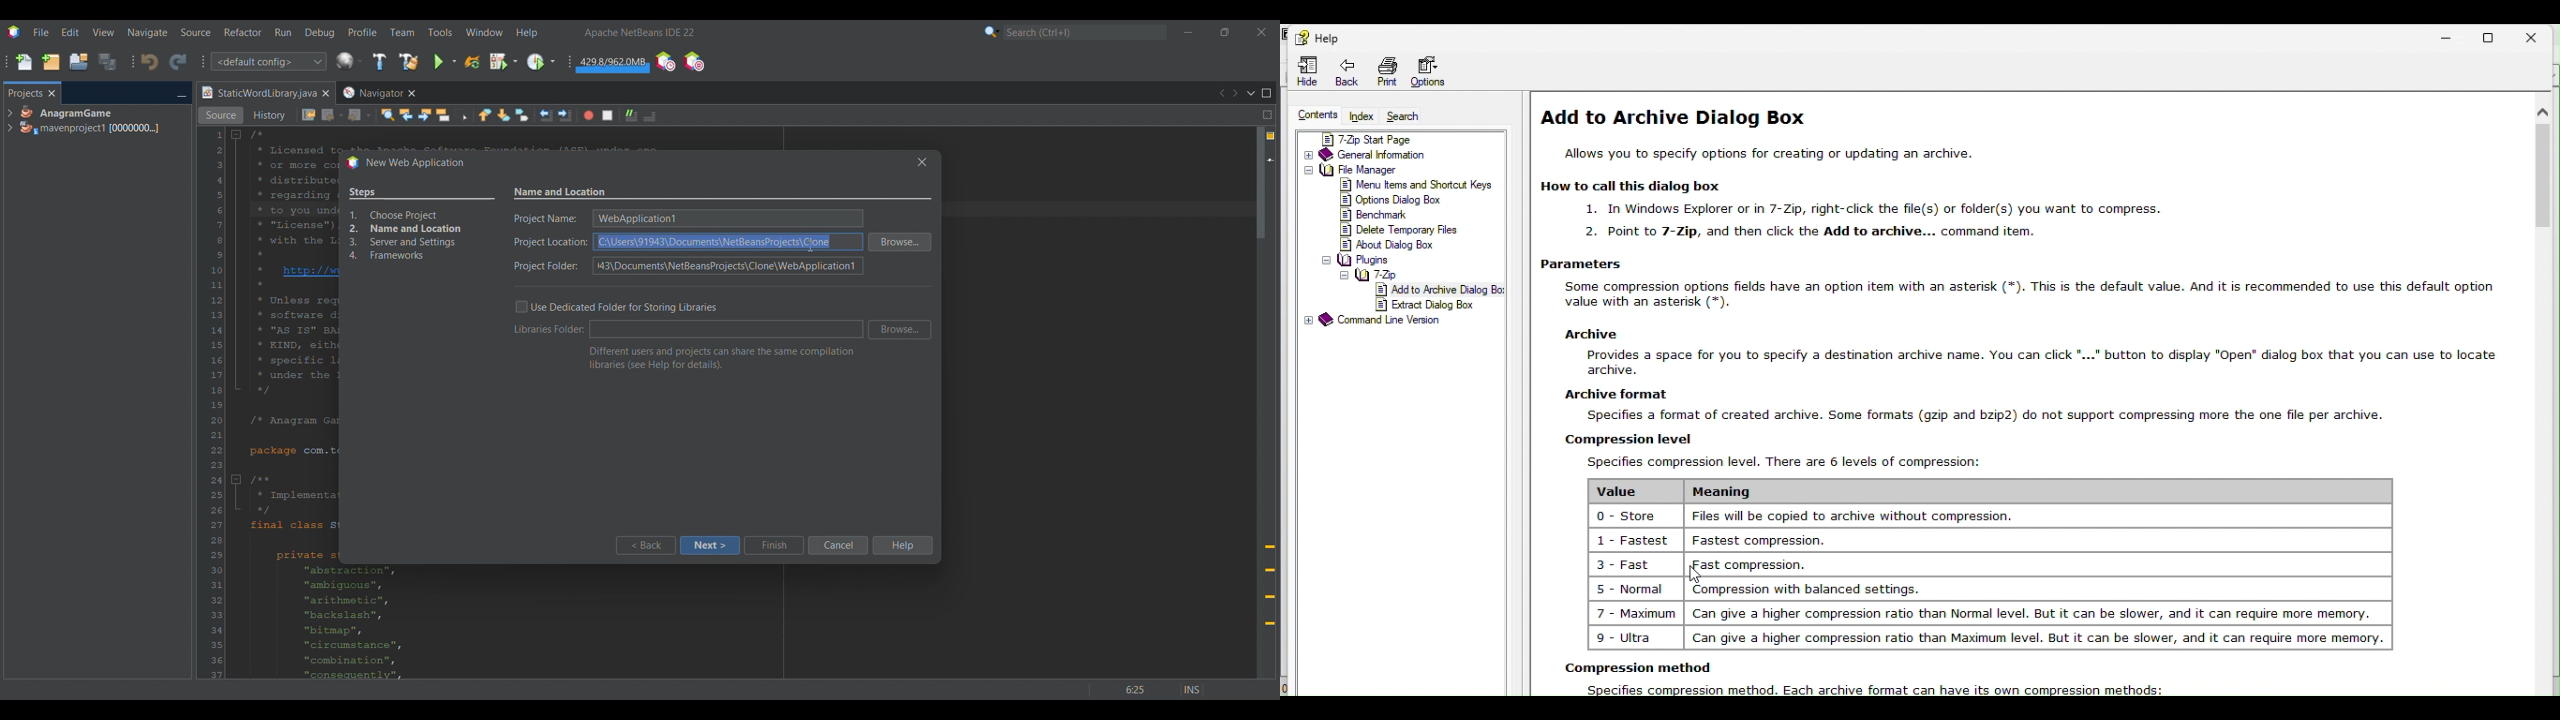  Describe the element at coordinates (1700, 580) in the screenshot. I see `cursor` at that location.